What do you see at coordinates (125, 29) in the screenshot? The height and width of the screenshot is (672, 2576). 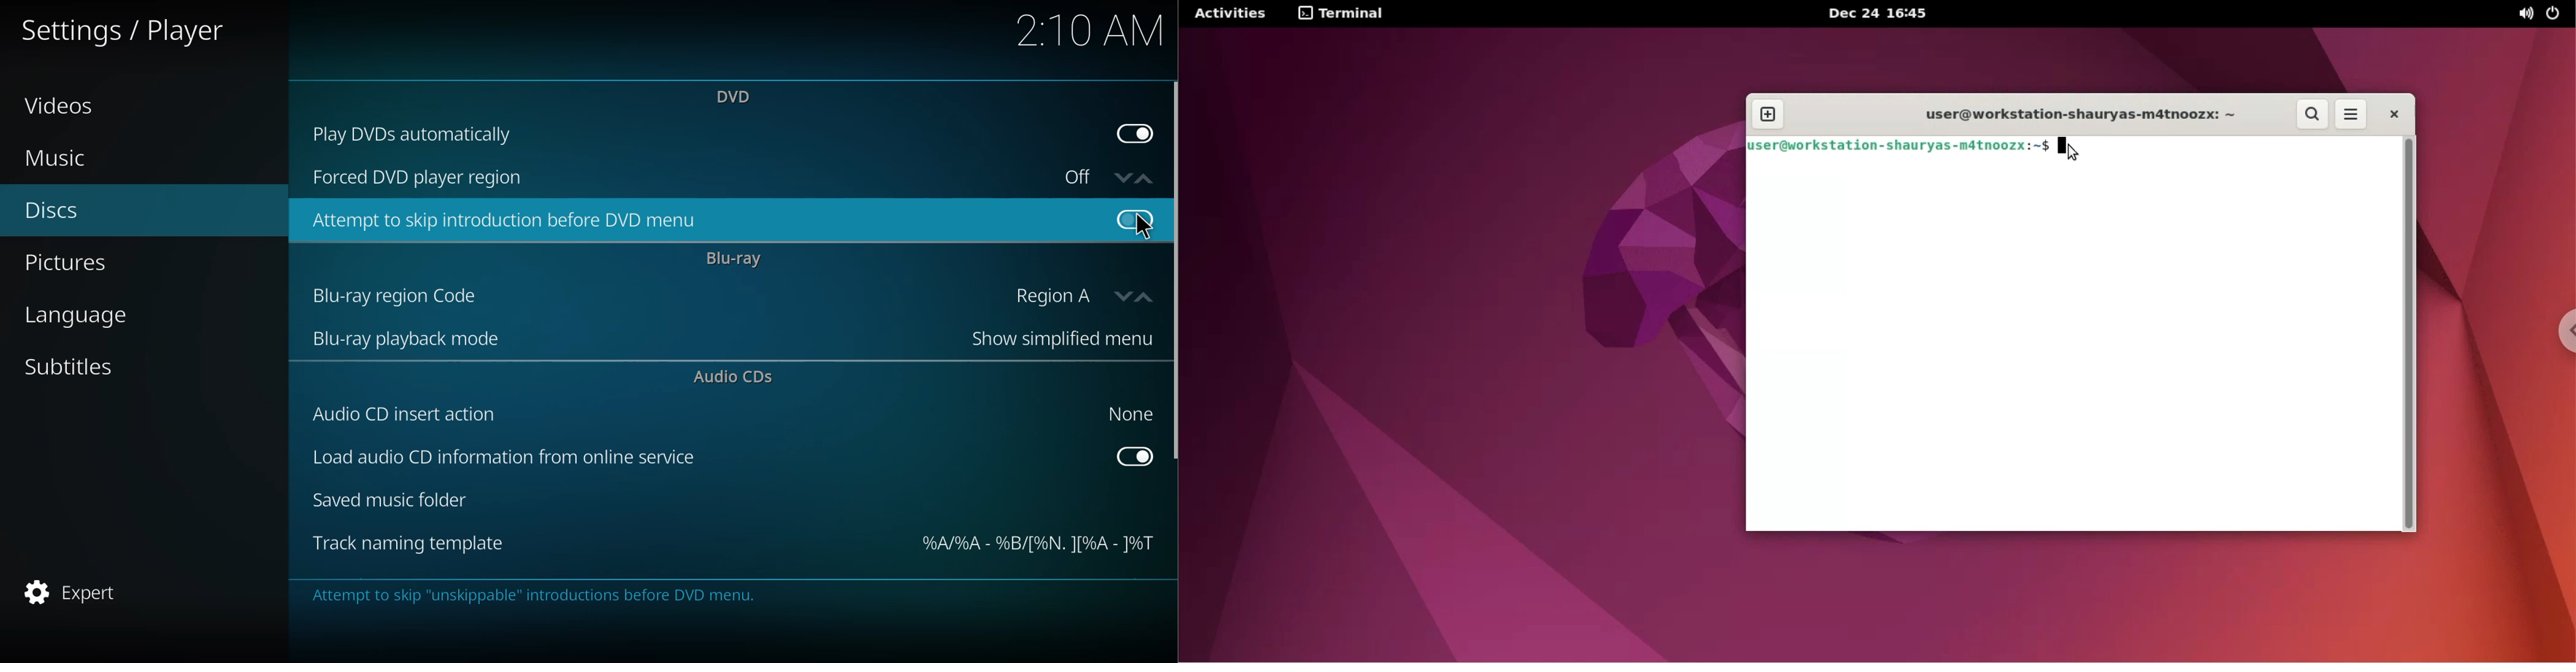 I see `settings player` at bounding box center [125, 29].